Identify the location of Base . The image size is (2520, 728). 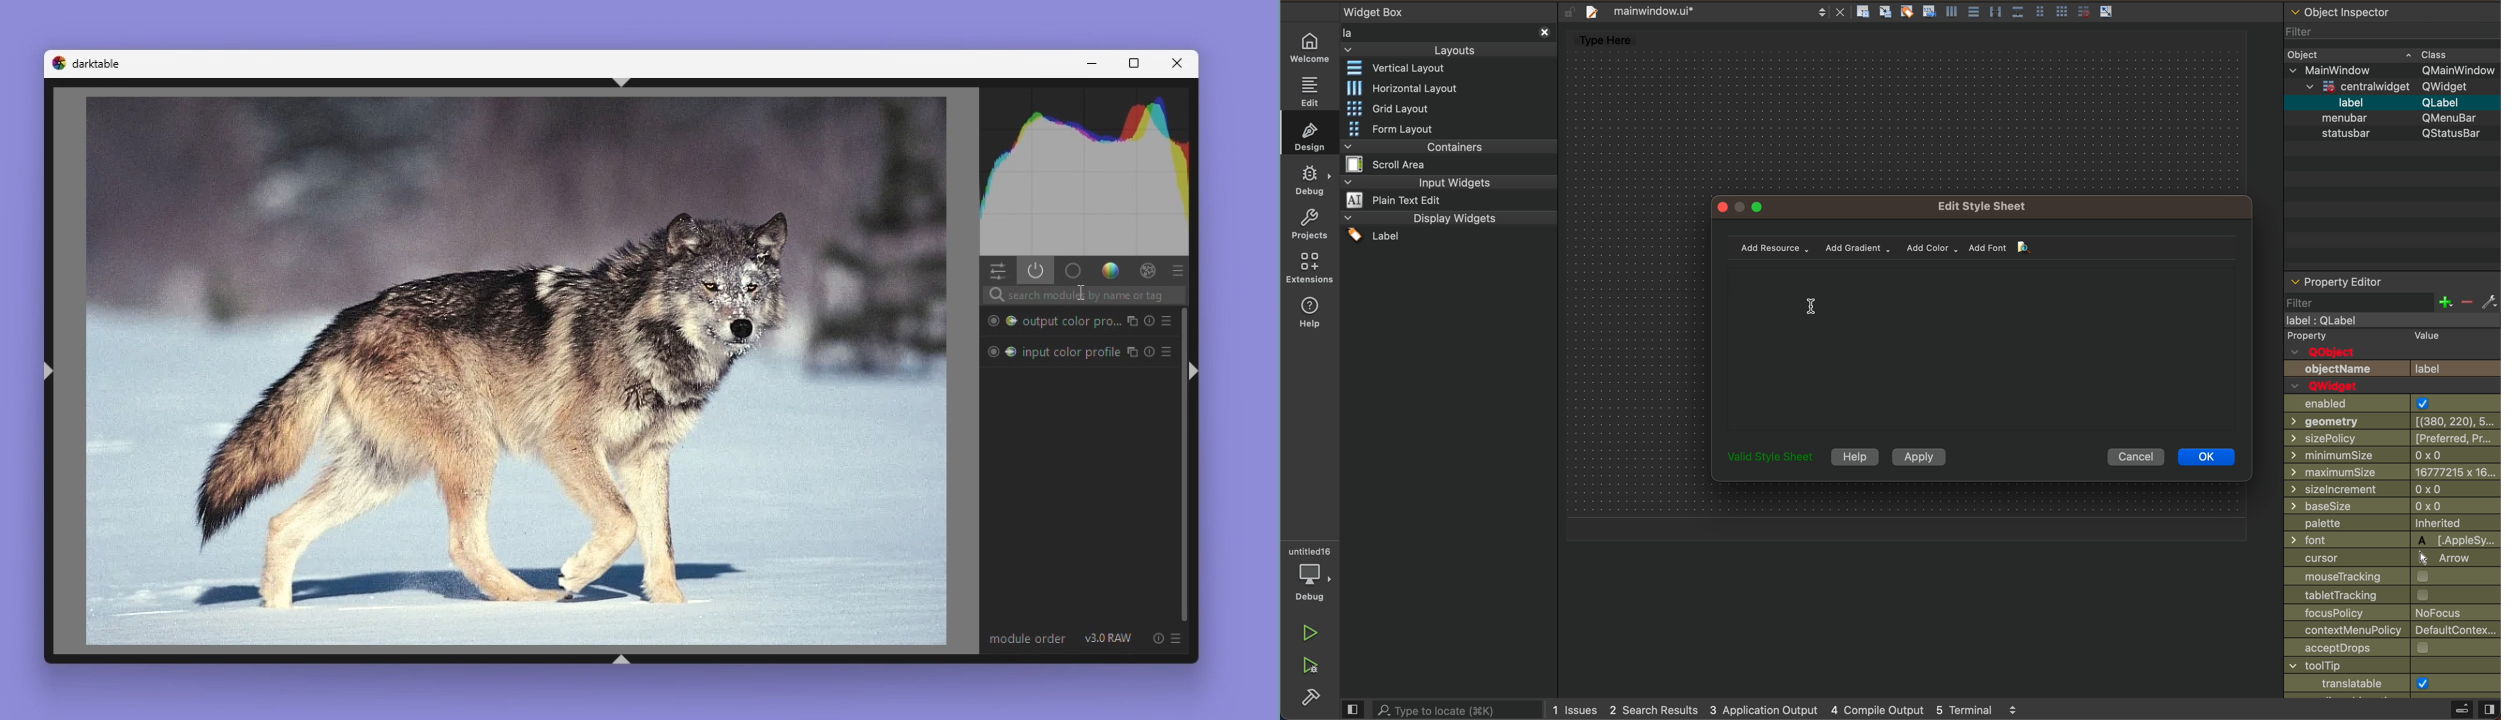
(1073, 270).